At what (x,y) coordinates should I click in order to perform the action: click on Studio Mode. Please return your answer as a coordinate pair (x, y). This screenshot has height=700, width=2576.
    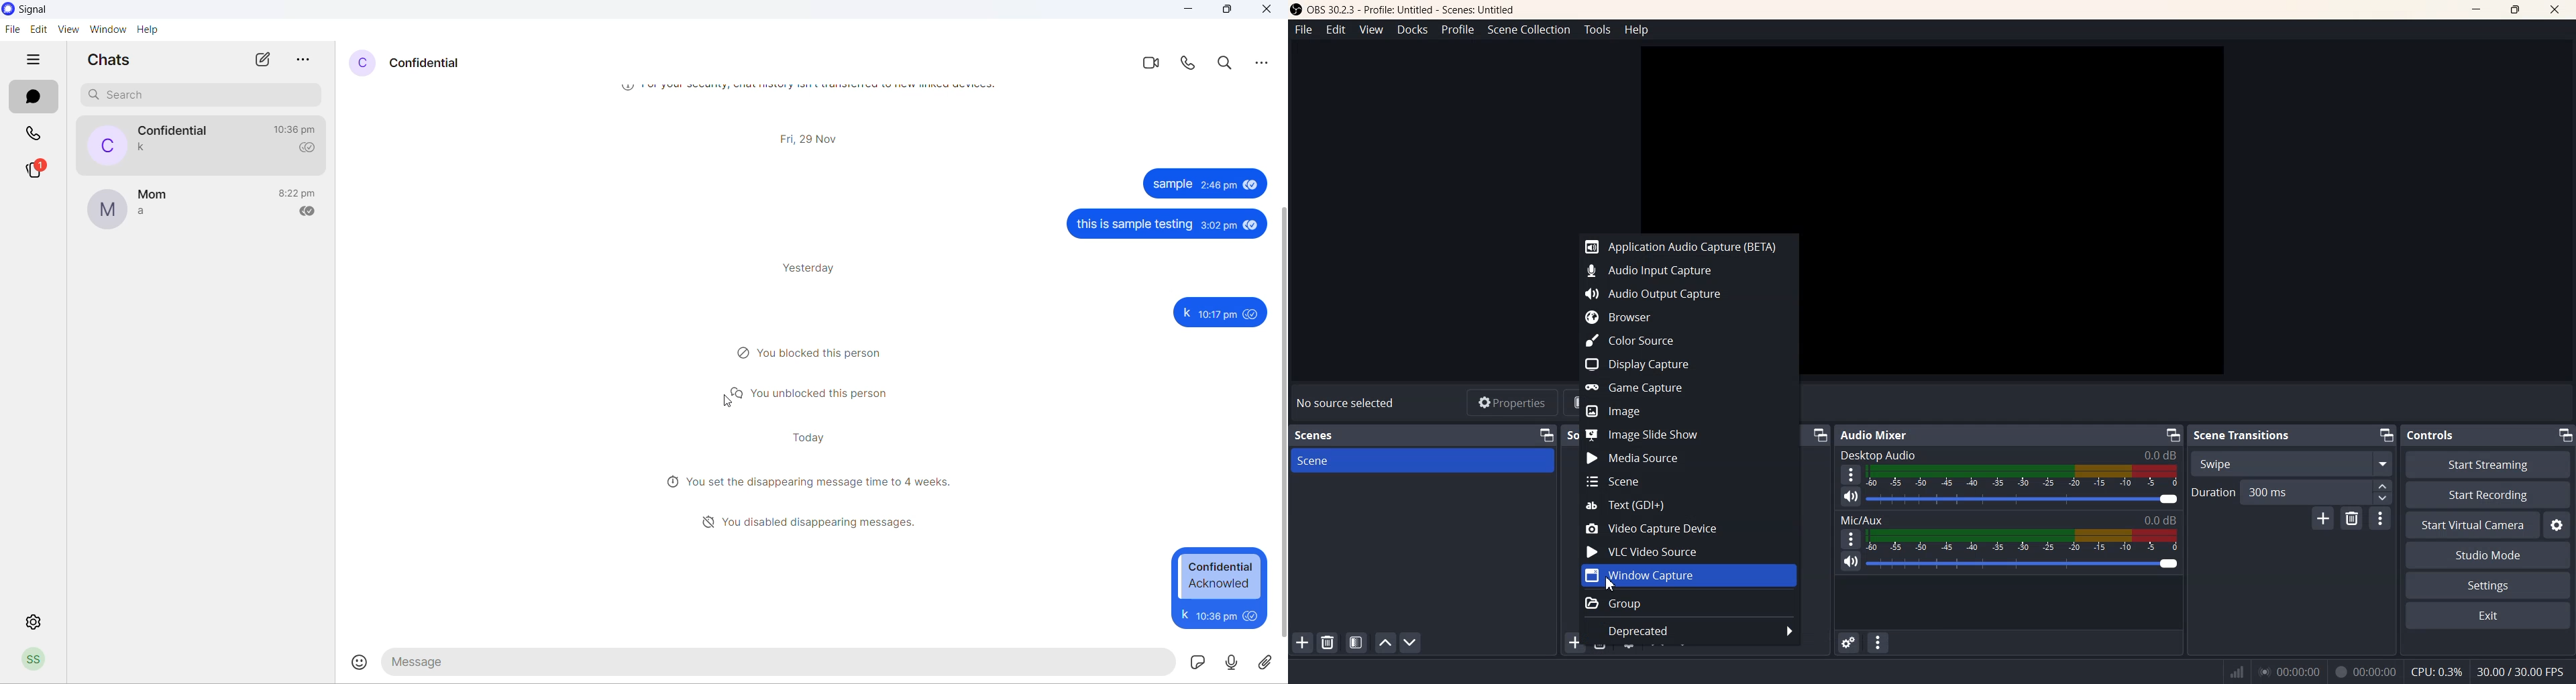
    Looking at the image, I should click on (2487, 556).